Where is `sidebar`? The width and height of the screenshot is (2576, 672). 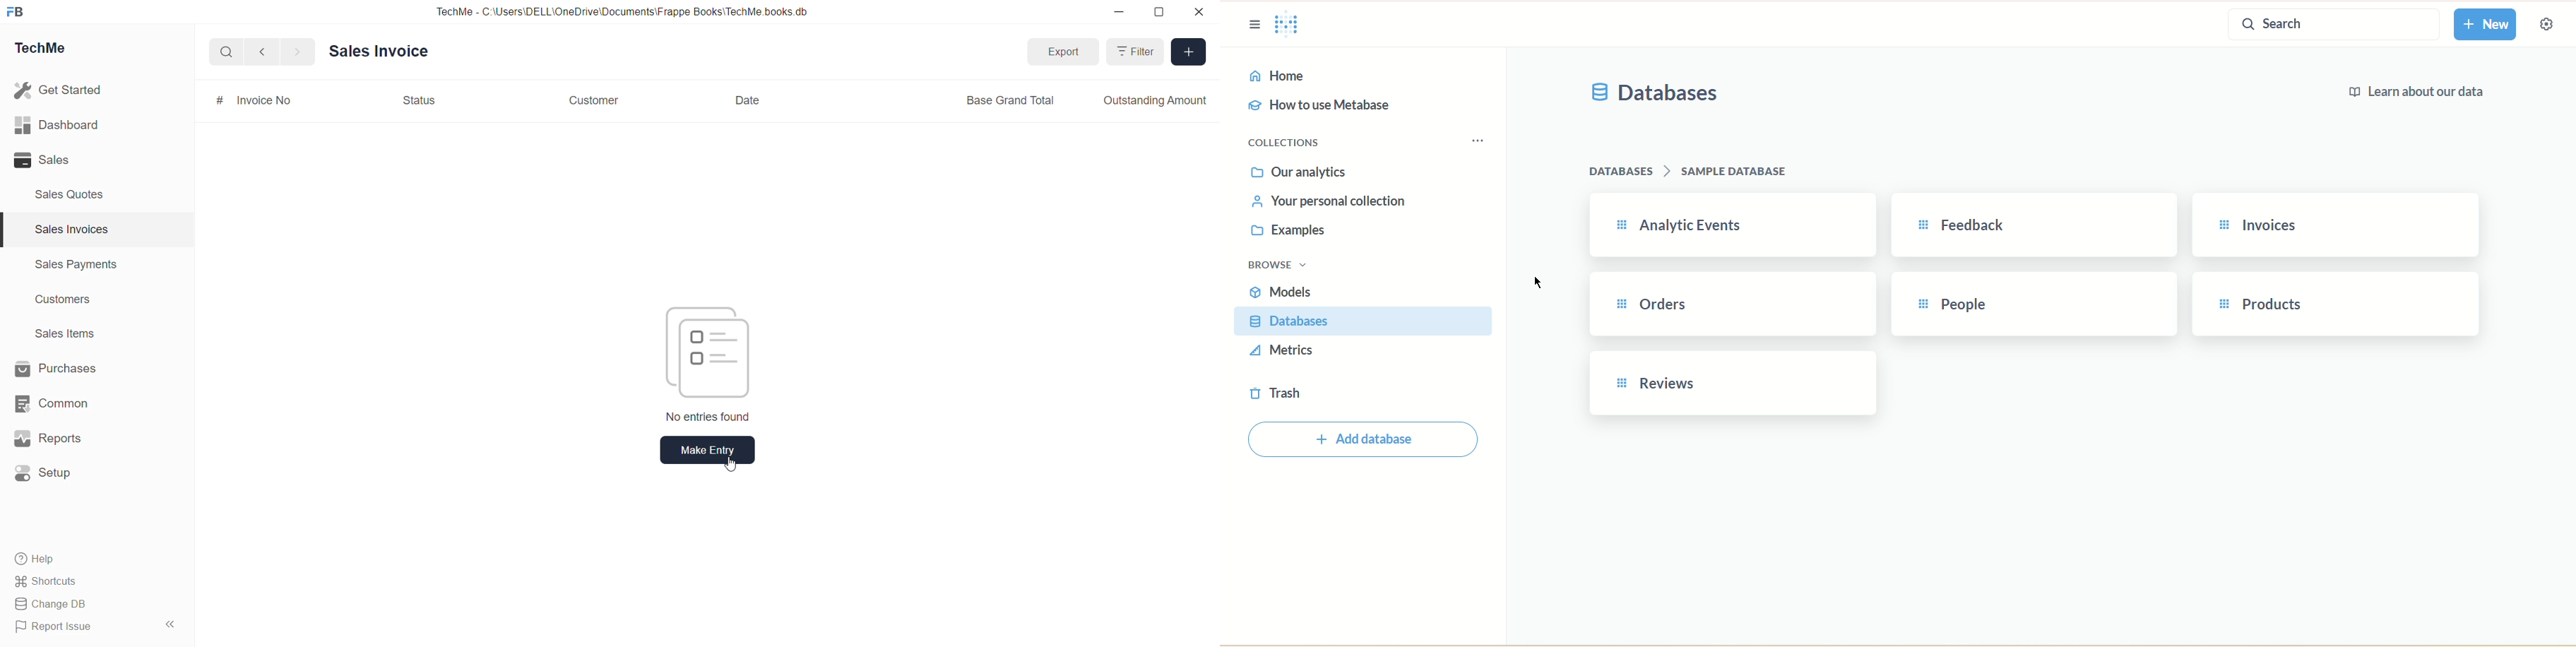 sidebar is located at coordinates (1253, 23).